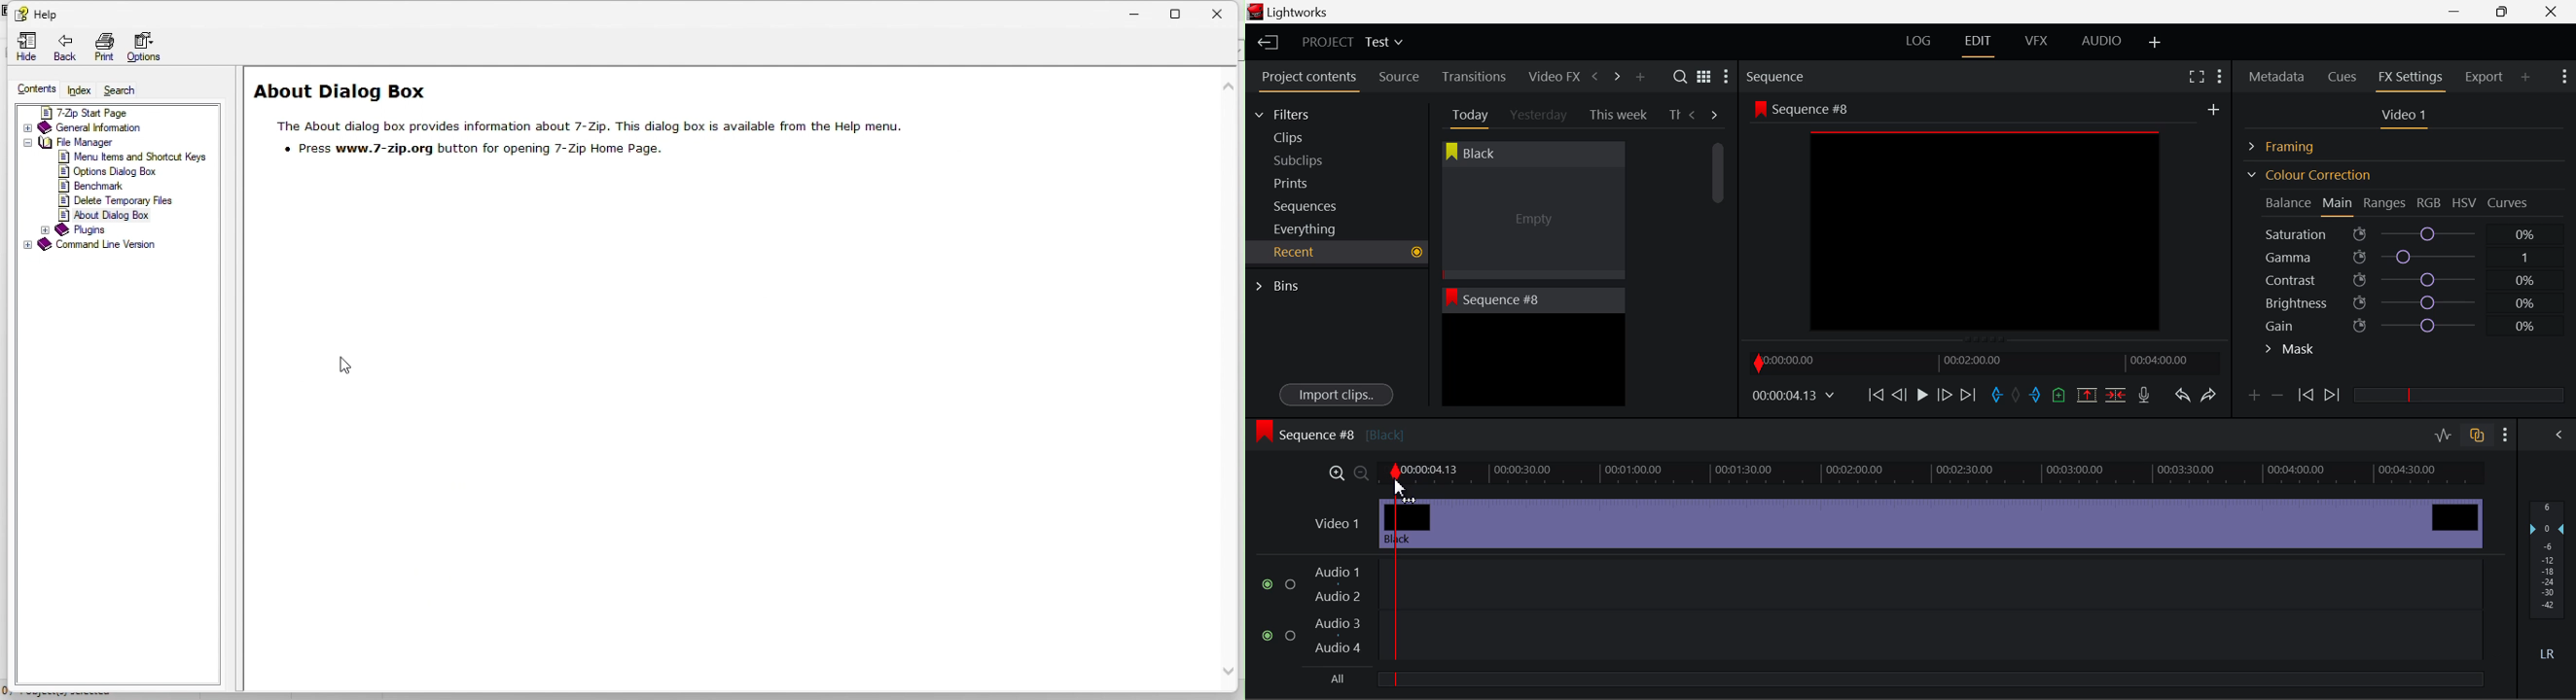 The image size is (2576, 700). What do you see at coordinates (2407, 118) in the screenshot?
I see `Video 1 Settings` at bounding box center [2407, 118].